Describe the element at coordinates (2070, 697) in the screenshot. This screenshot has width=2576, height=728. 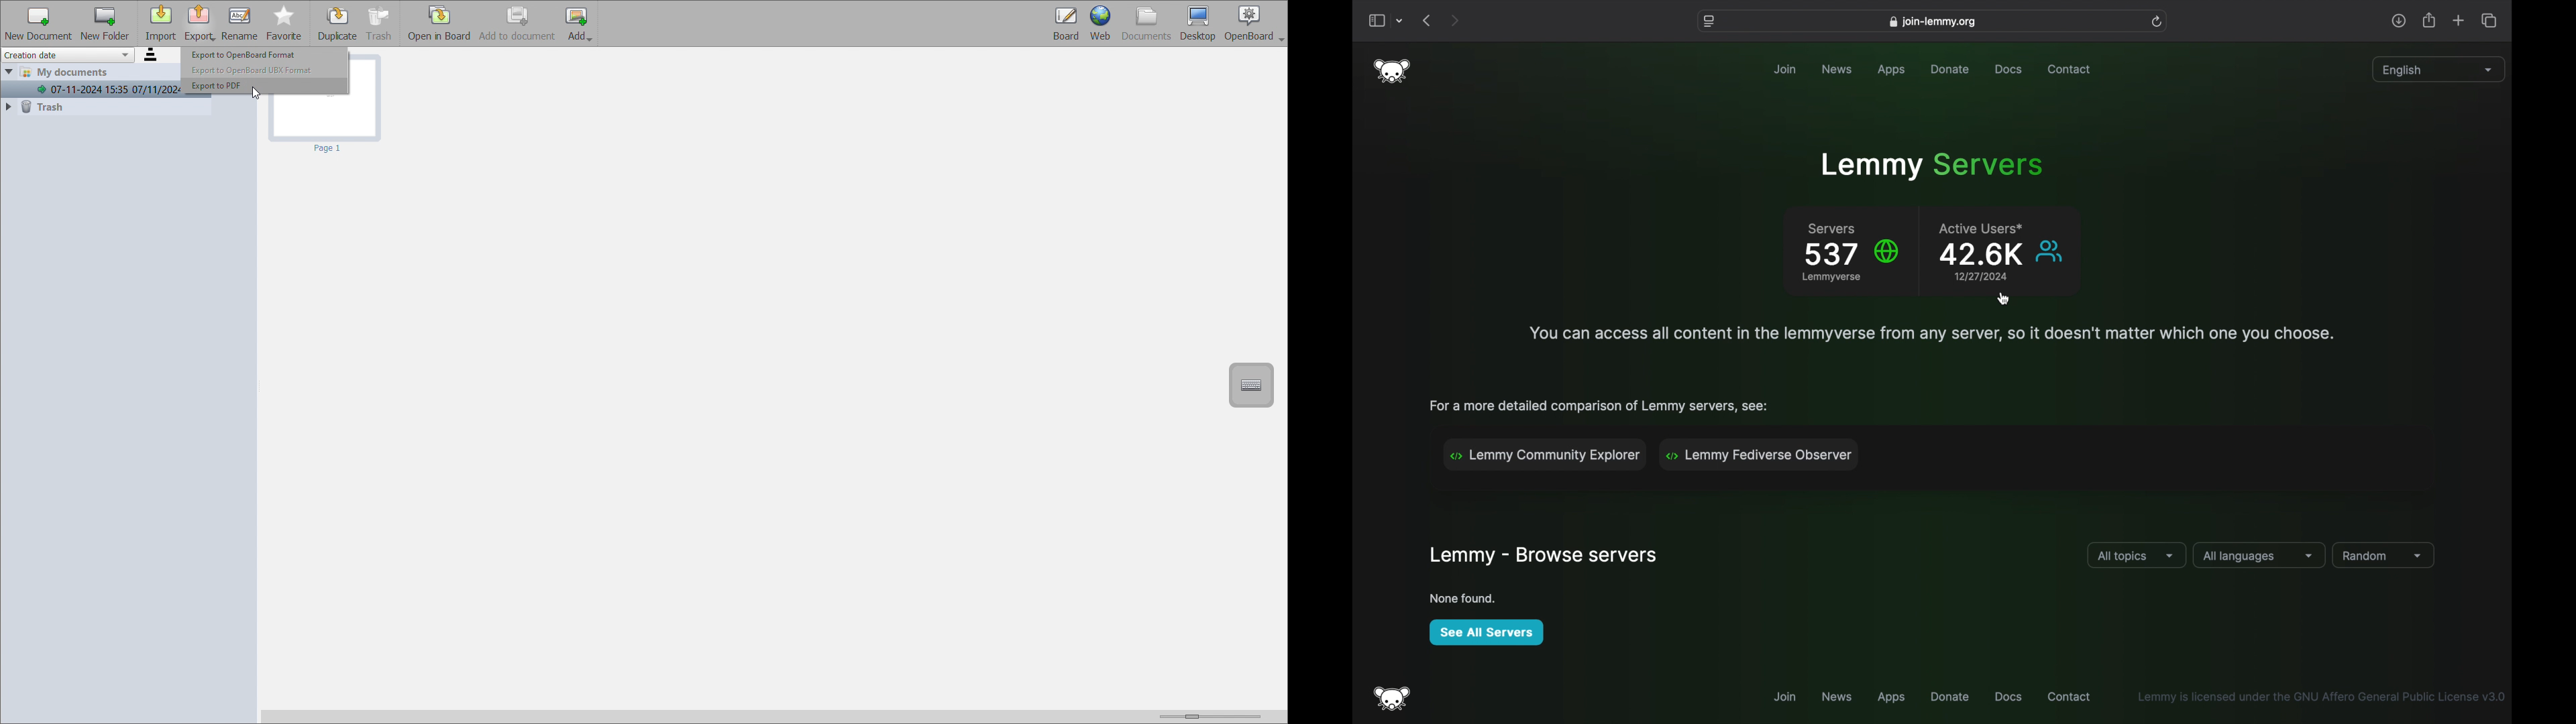
I see `contact` at that location.